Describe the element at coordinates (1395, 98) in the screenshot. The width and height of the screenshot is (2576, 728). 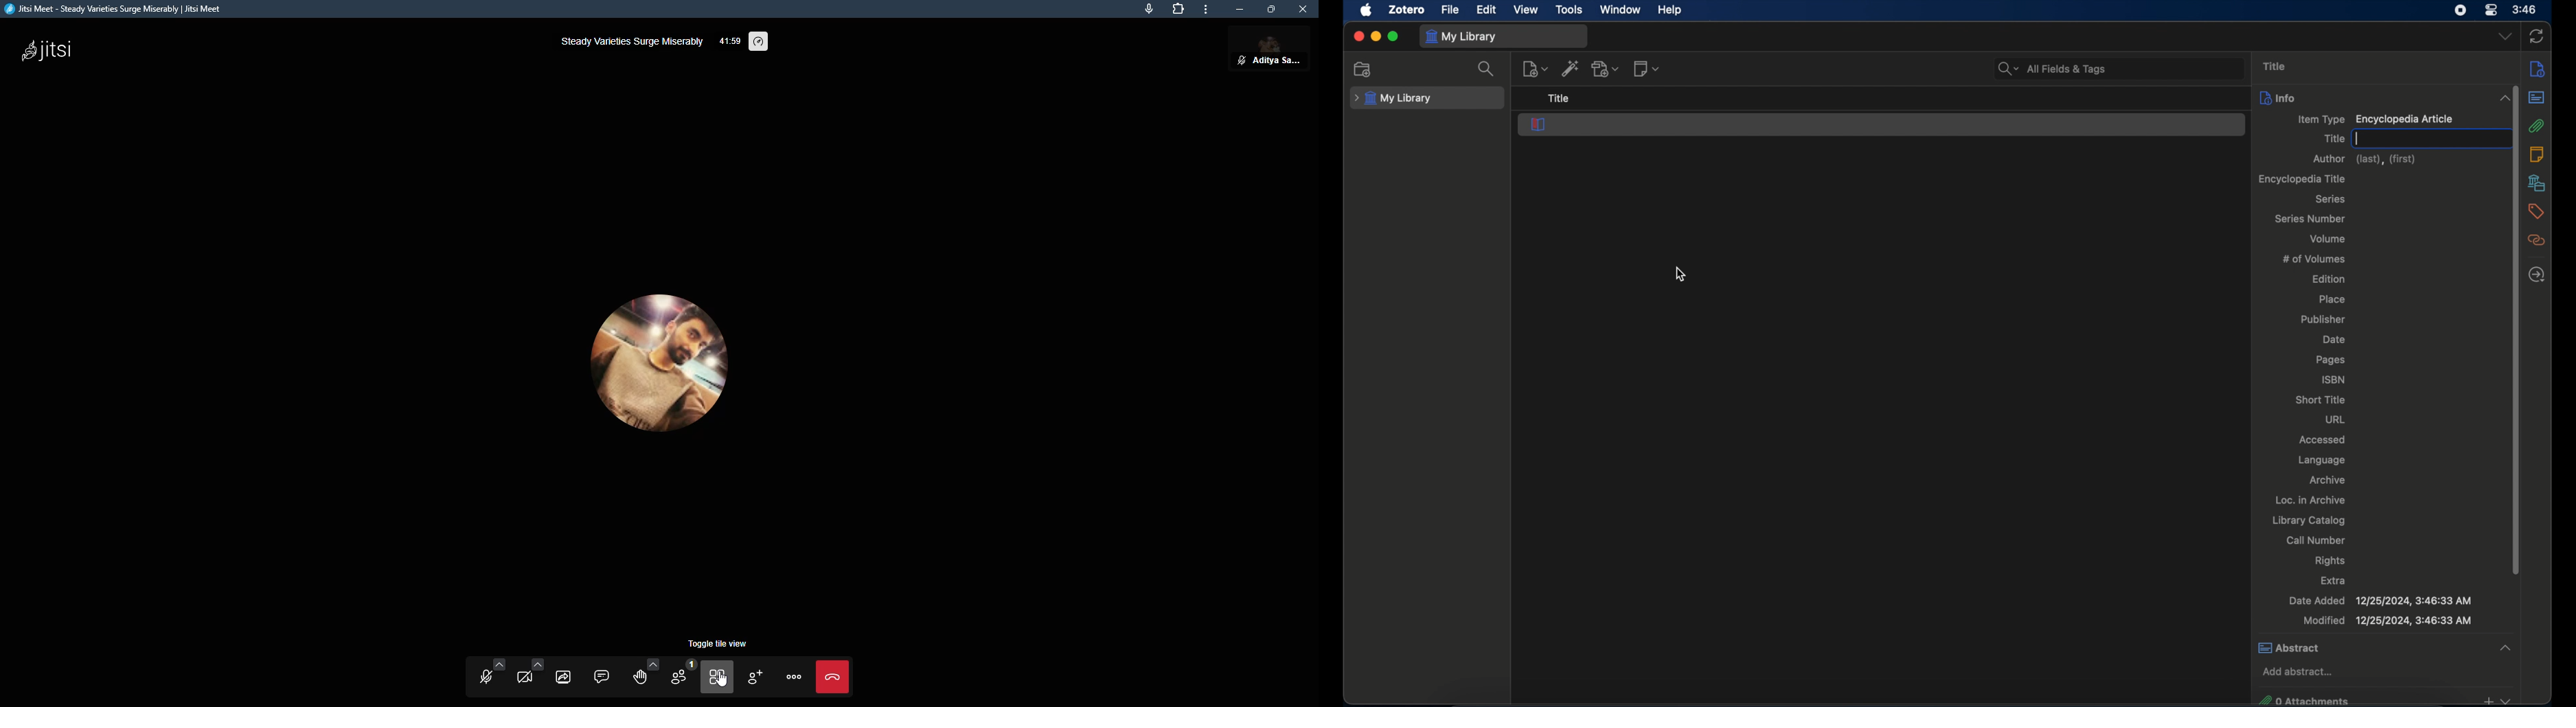
I see `my library` at that location.